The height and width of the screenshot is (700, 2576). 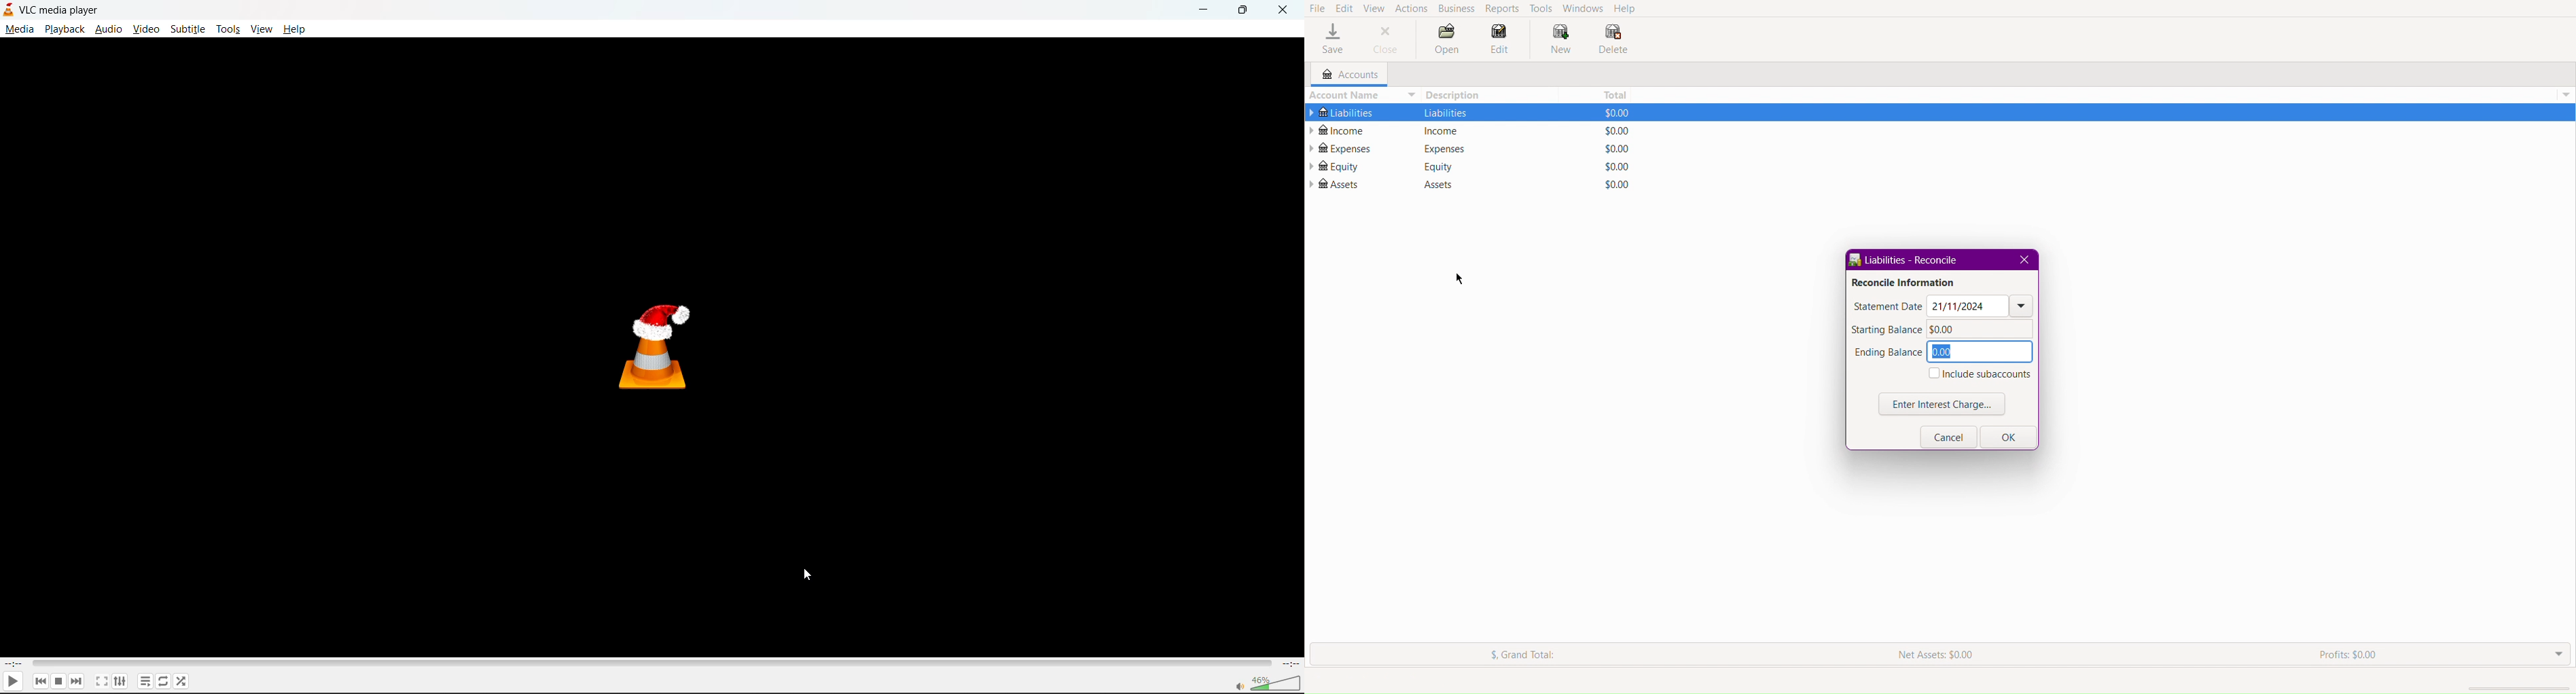 I want to click on OK, so click(x=2009, y=438).